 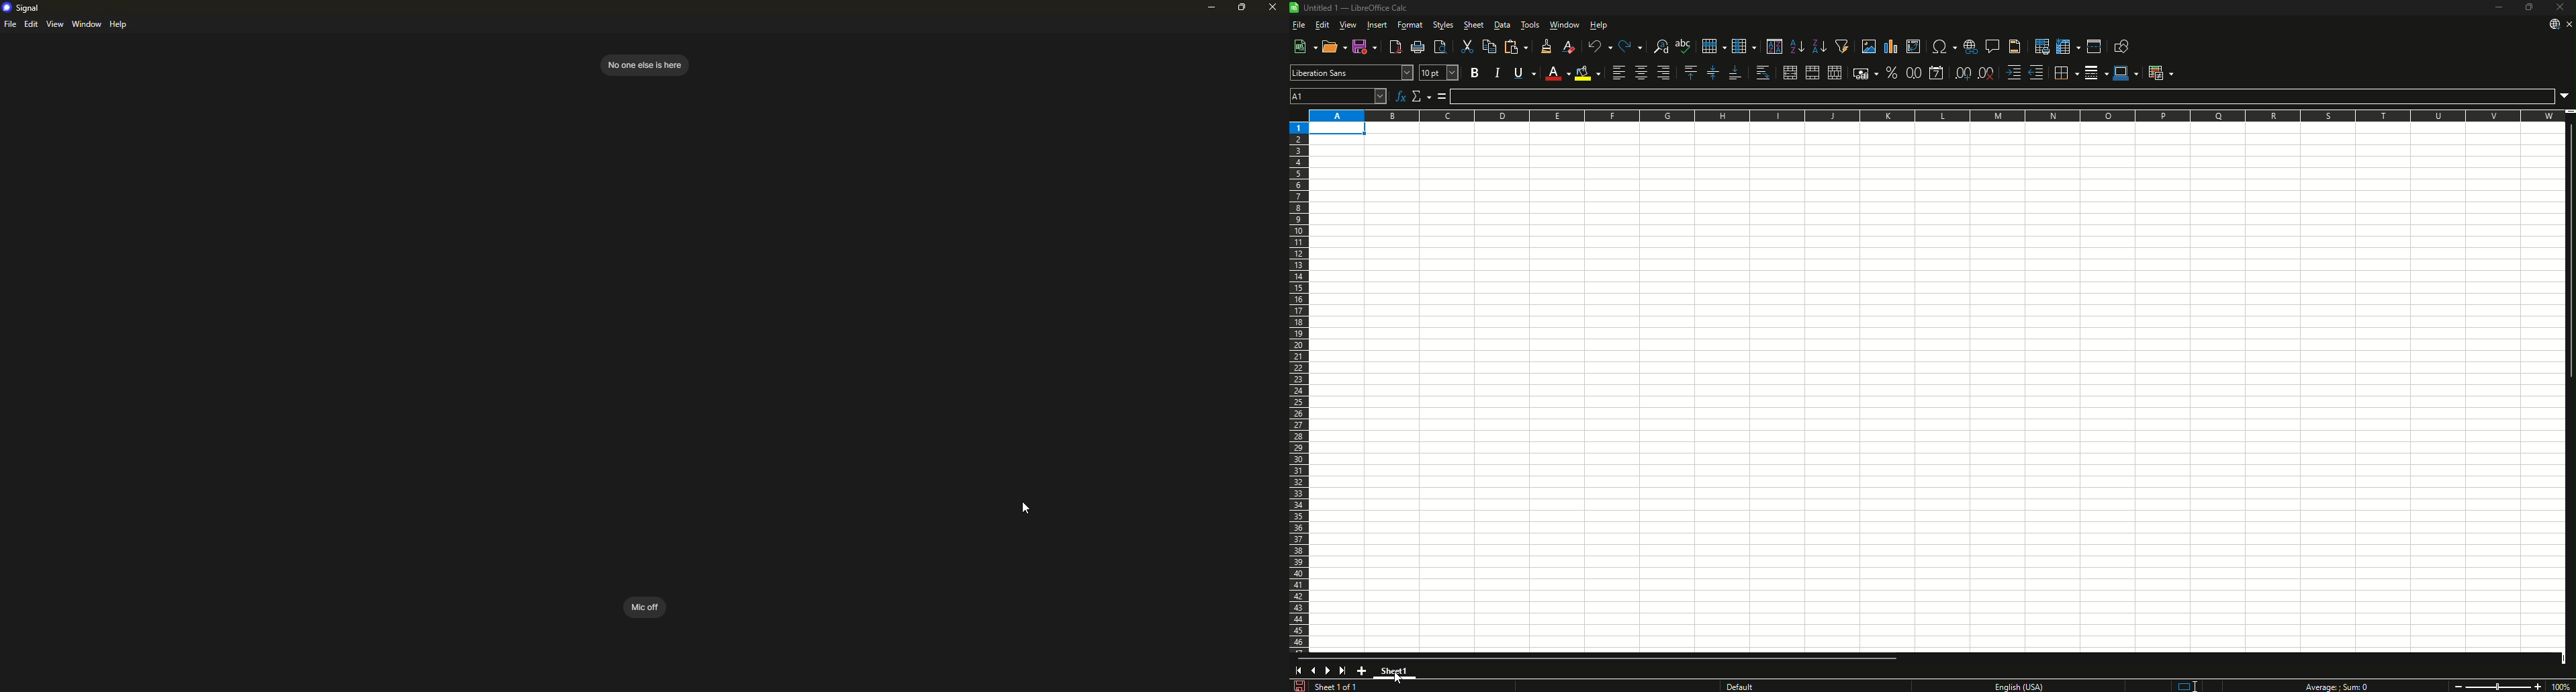 What do you see at coordinates (1243, 7) in the screenshot?
I see `maximize` at bounding box center [1243, 7].